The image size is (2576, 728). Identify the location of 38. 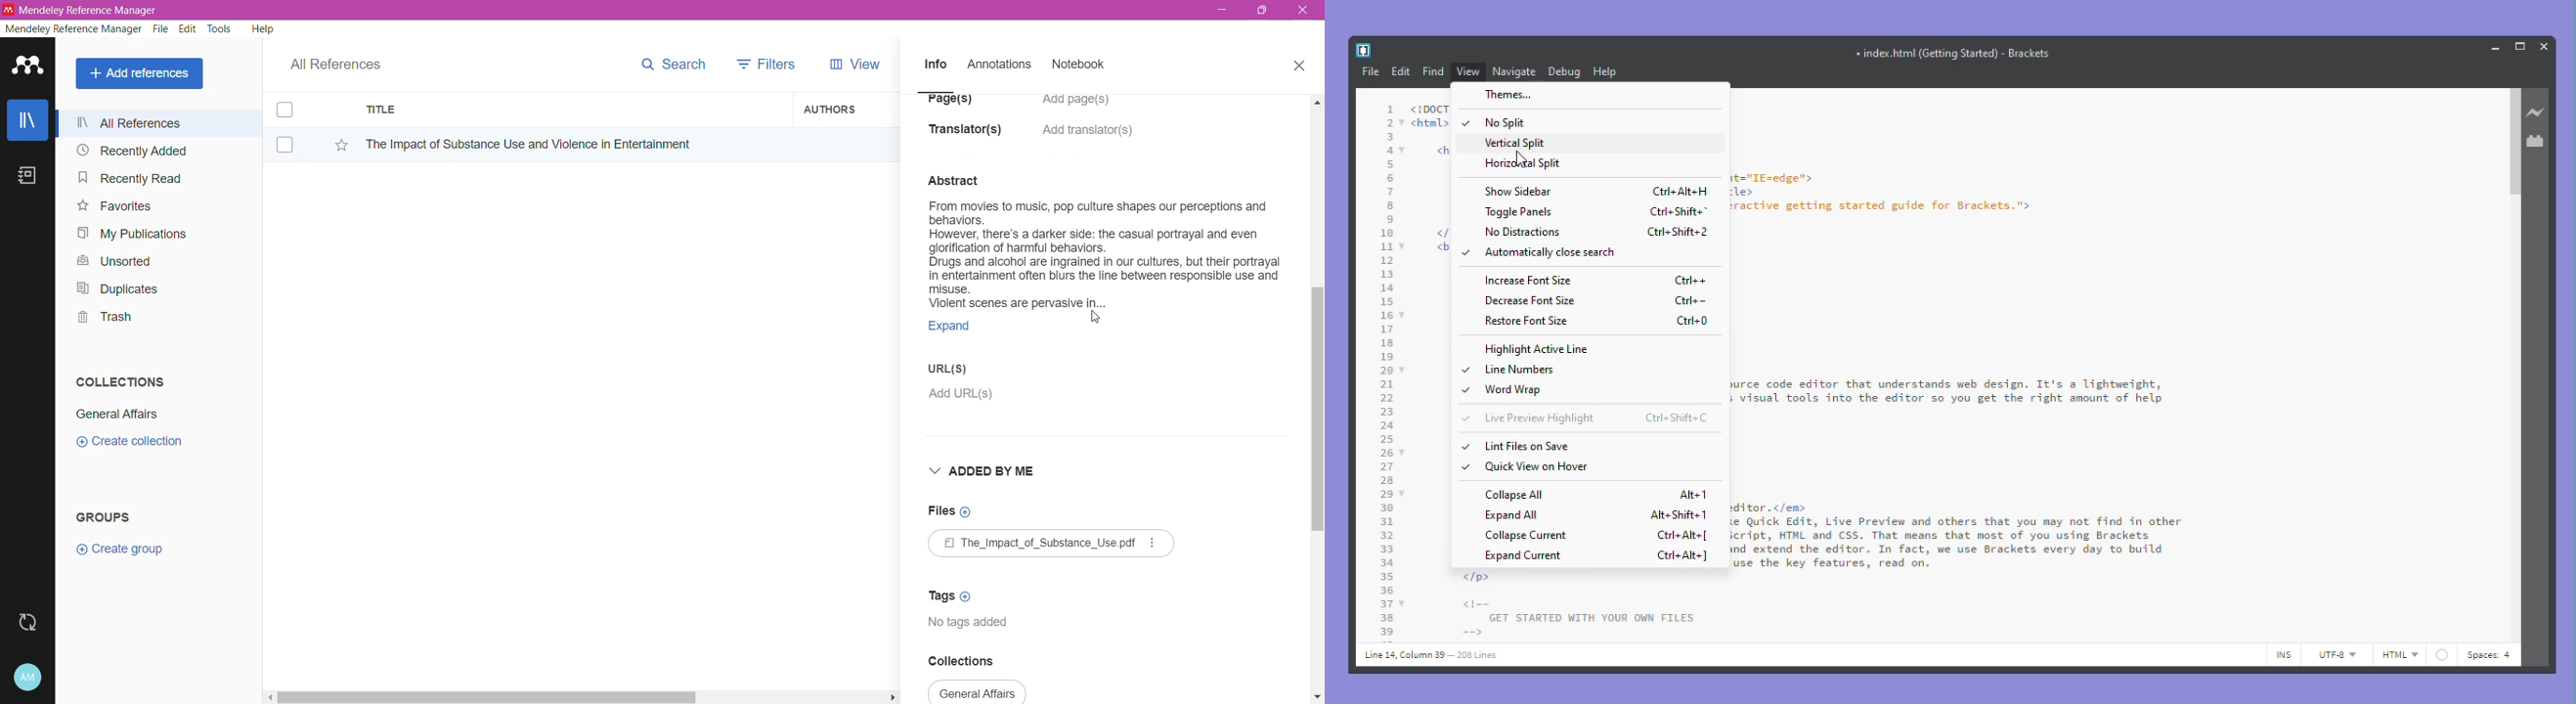
(1386, 619).